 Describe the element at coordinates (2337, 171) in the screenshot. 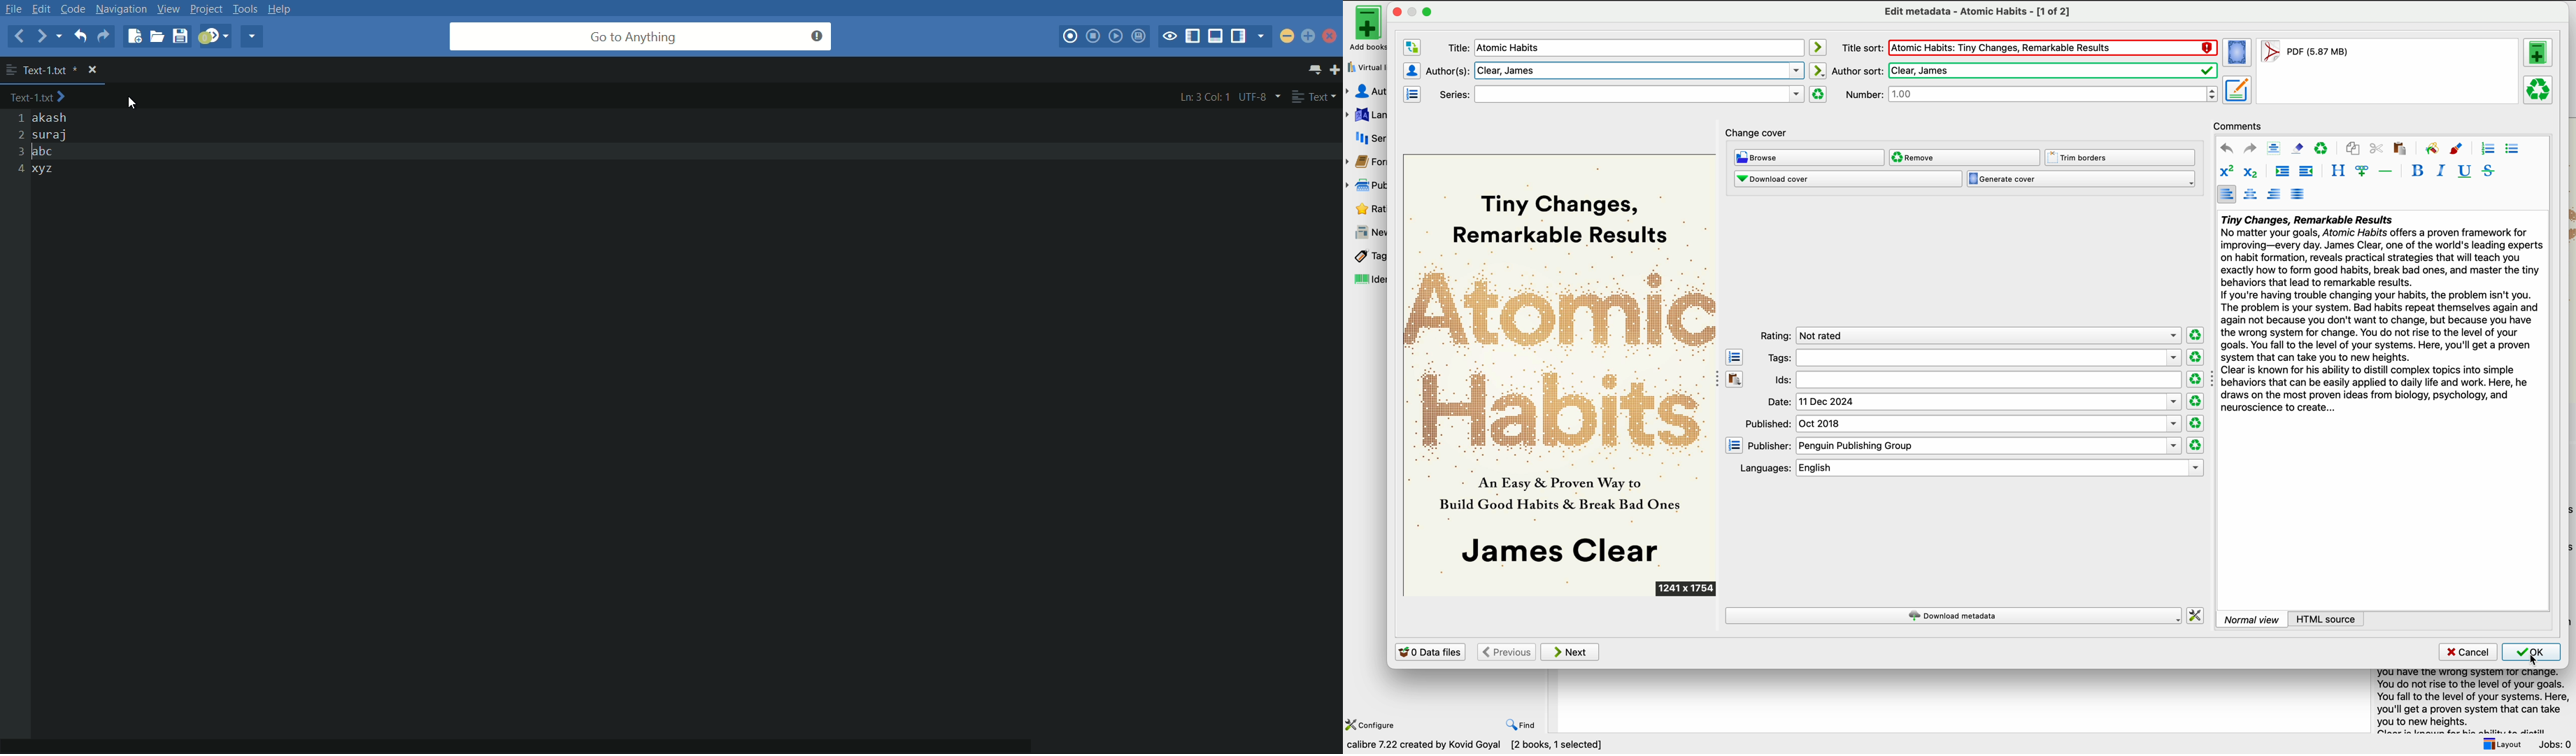

I see `style the selected text block` at that location.